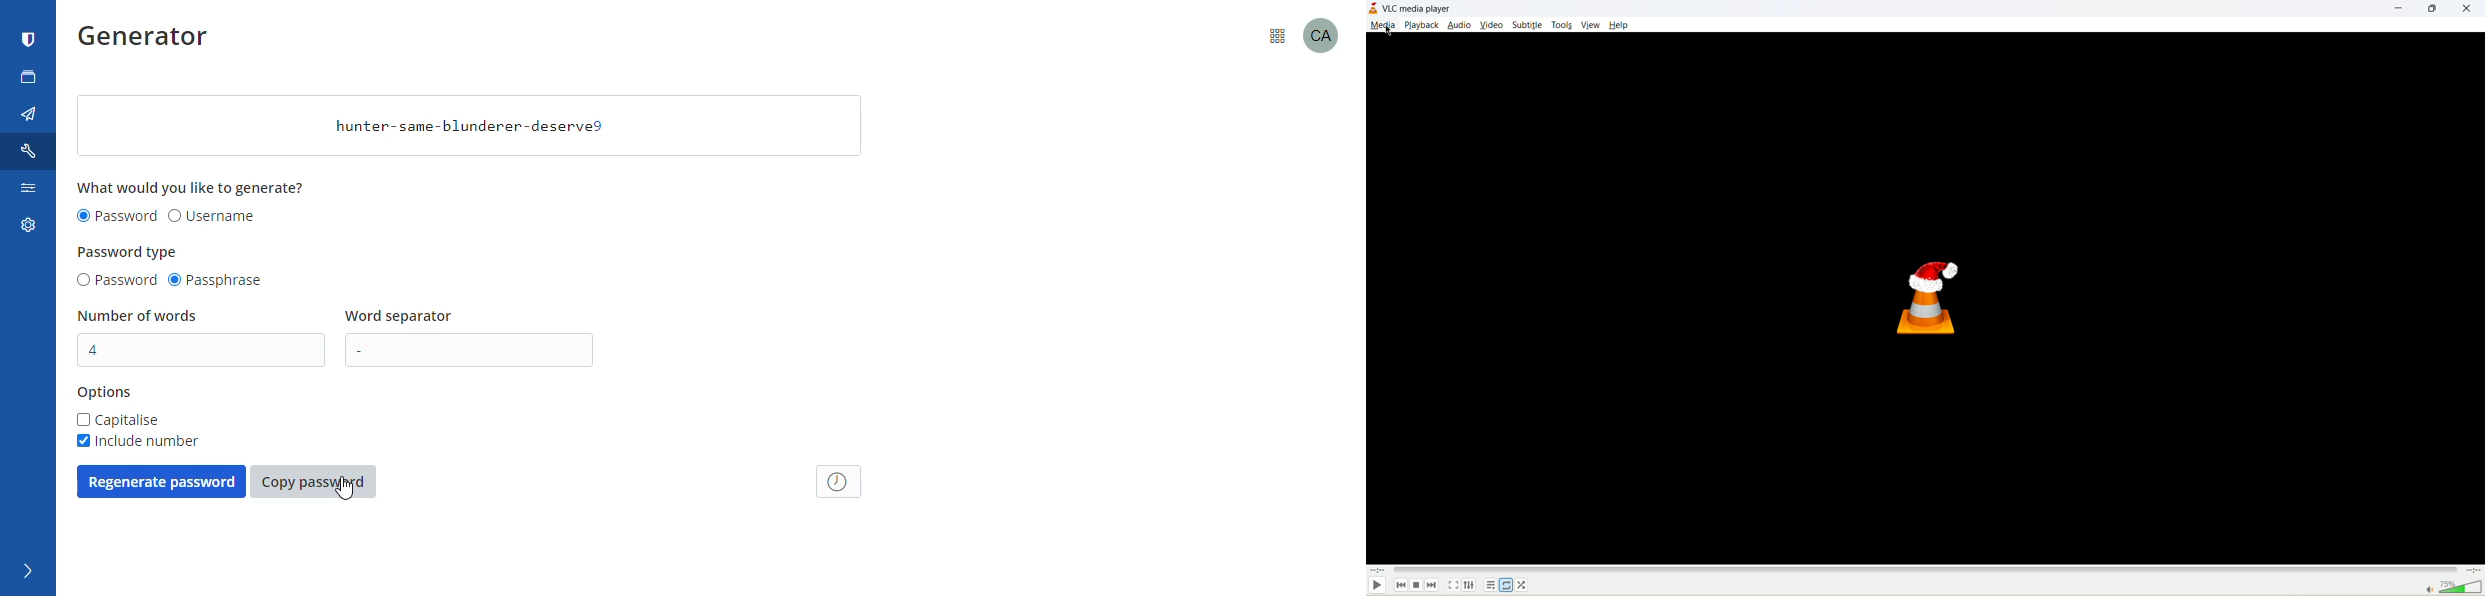 The height and width of the screenshot is (616, 2492). I want to click on time left, so click(2474, 570).